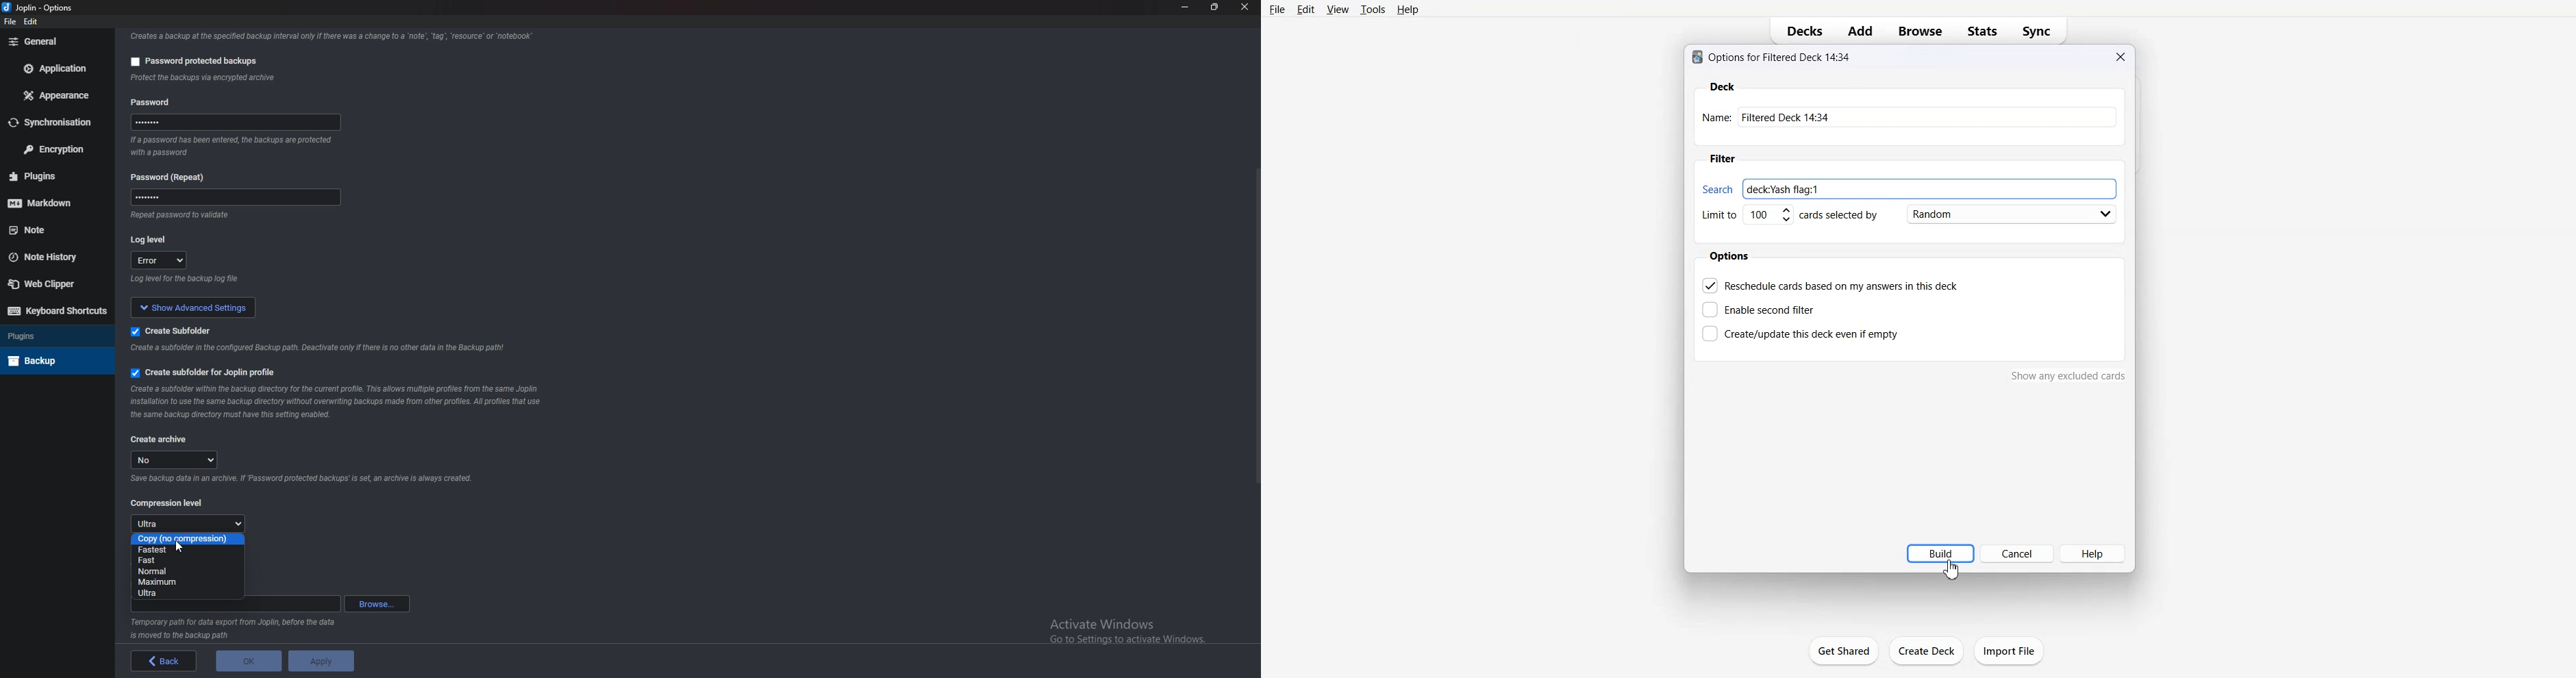 The height and width of the screenshot is (700, 2576). What do you see at coordinates (1981, 32) in the screenshot?
I see `Stats` at bounding box center [1981, 32].